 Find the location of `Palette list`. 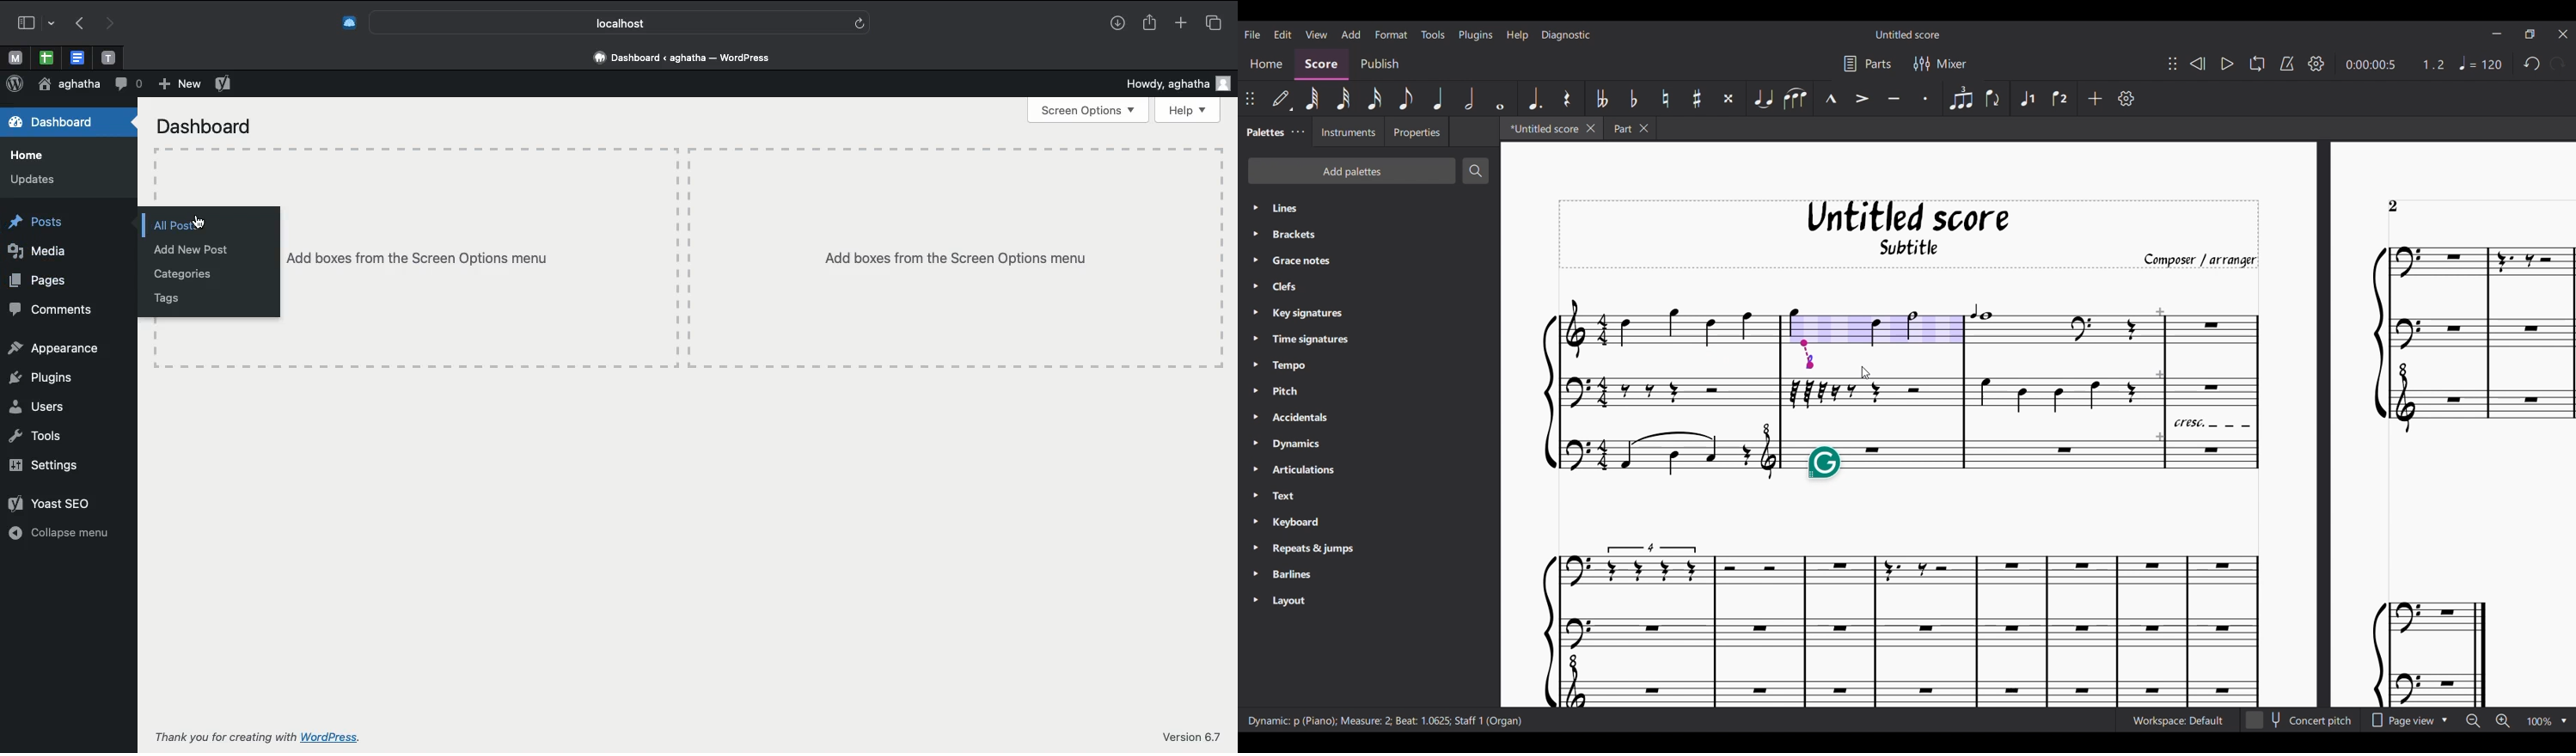

Palette list is located at coordinates (1382, 405).